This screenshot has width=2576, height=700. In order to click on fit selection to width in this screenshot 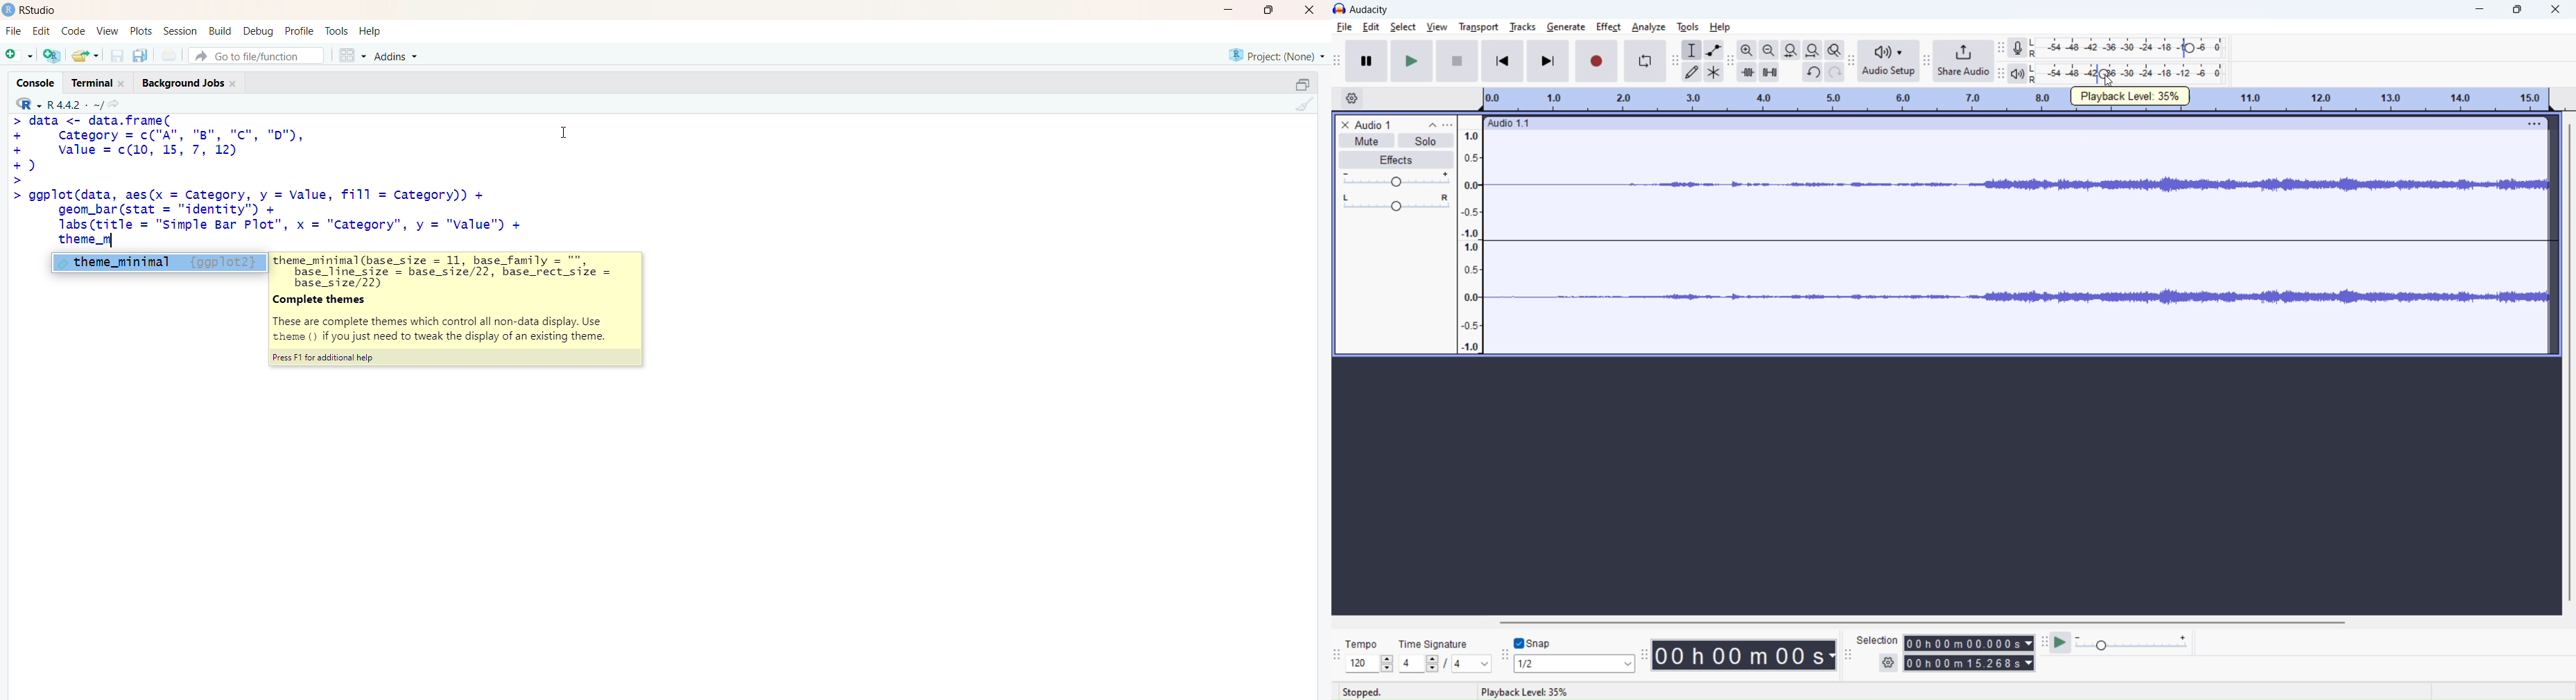, I will do `click(1790, 49)`.